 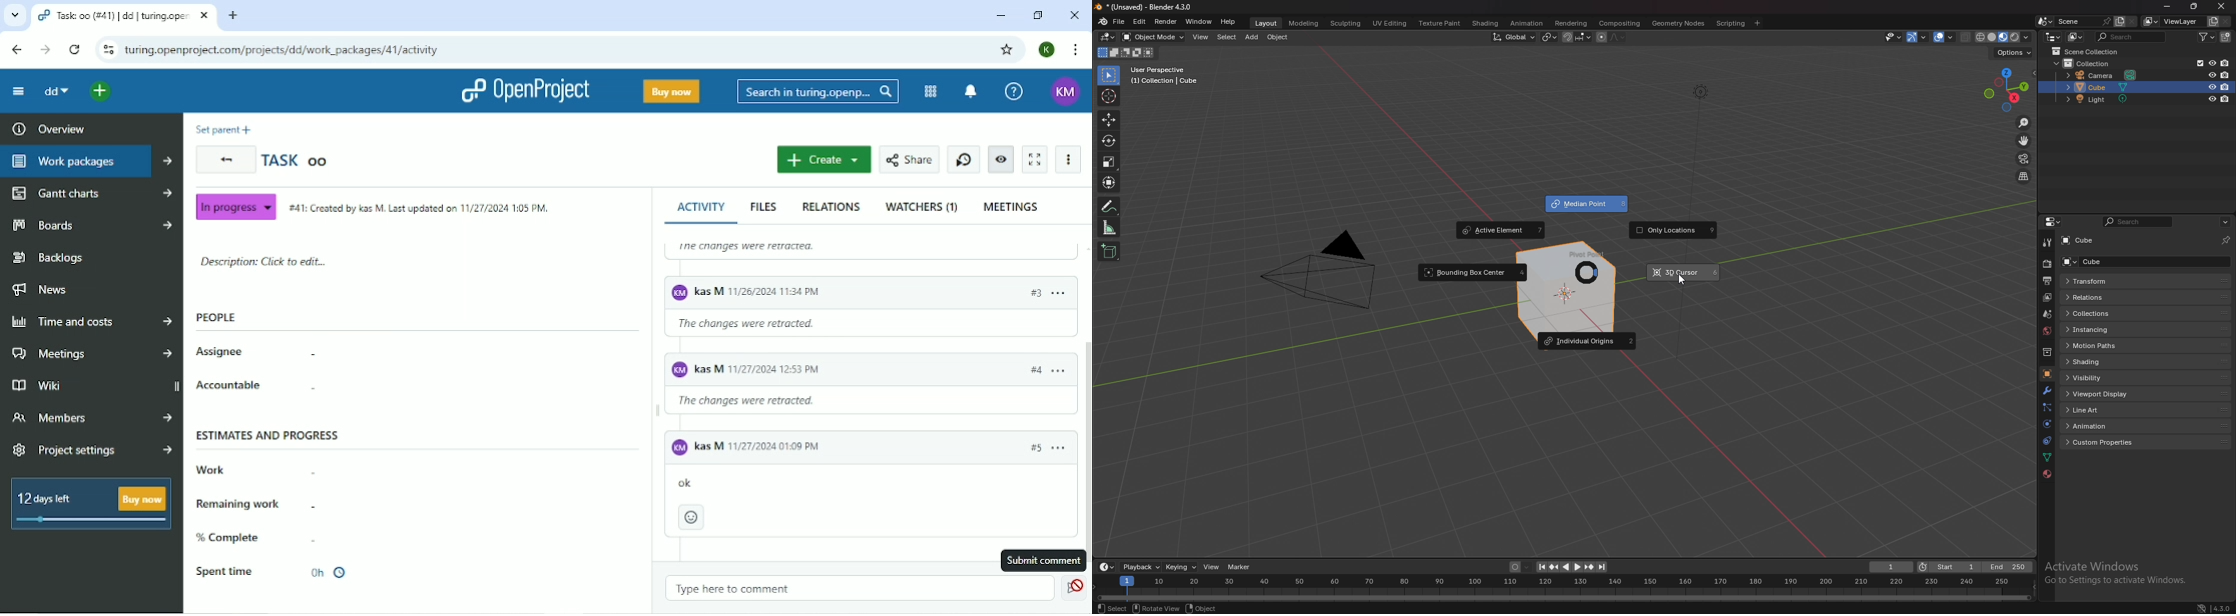 I want to click on Set parent, so click(x=223, y=130).